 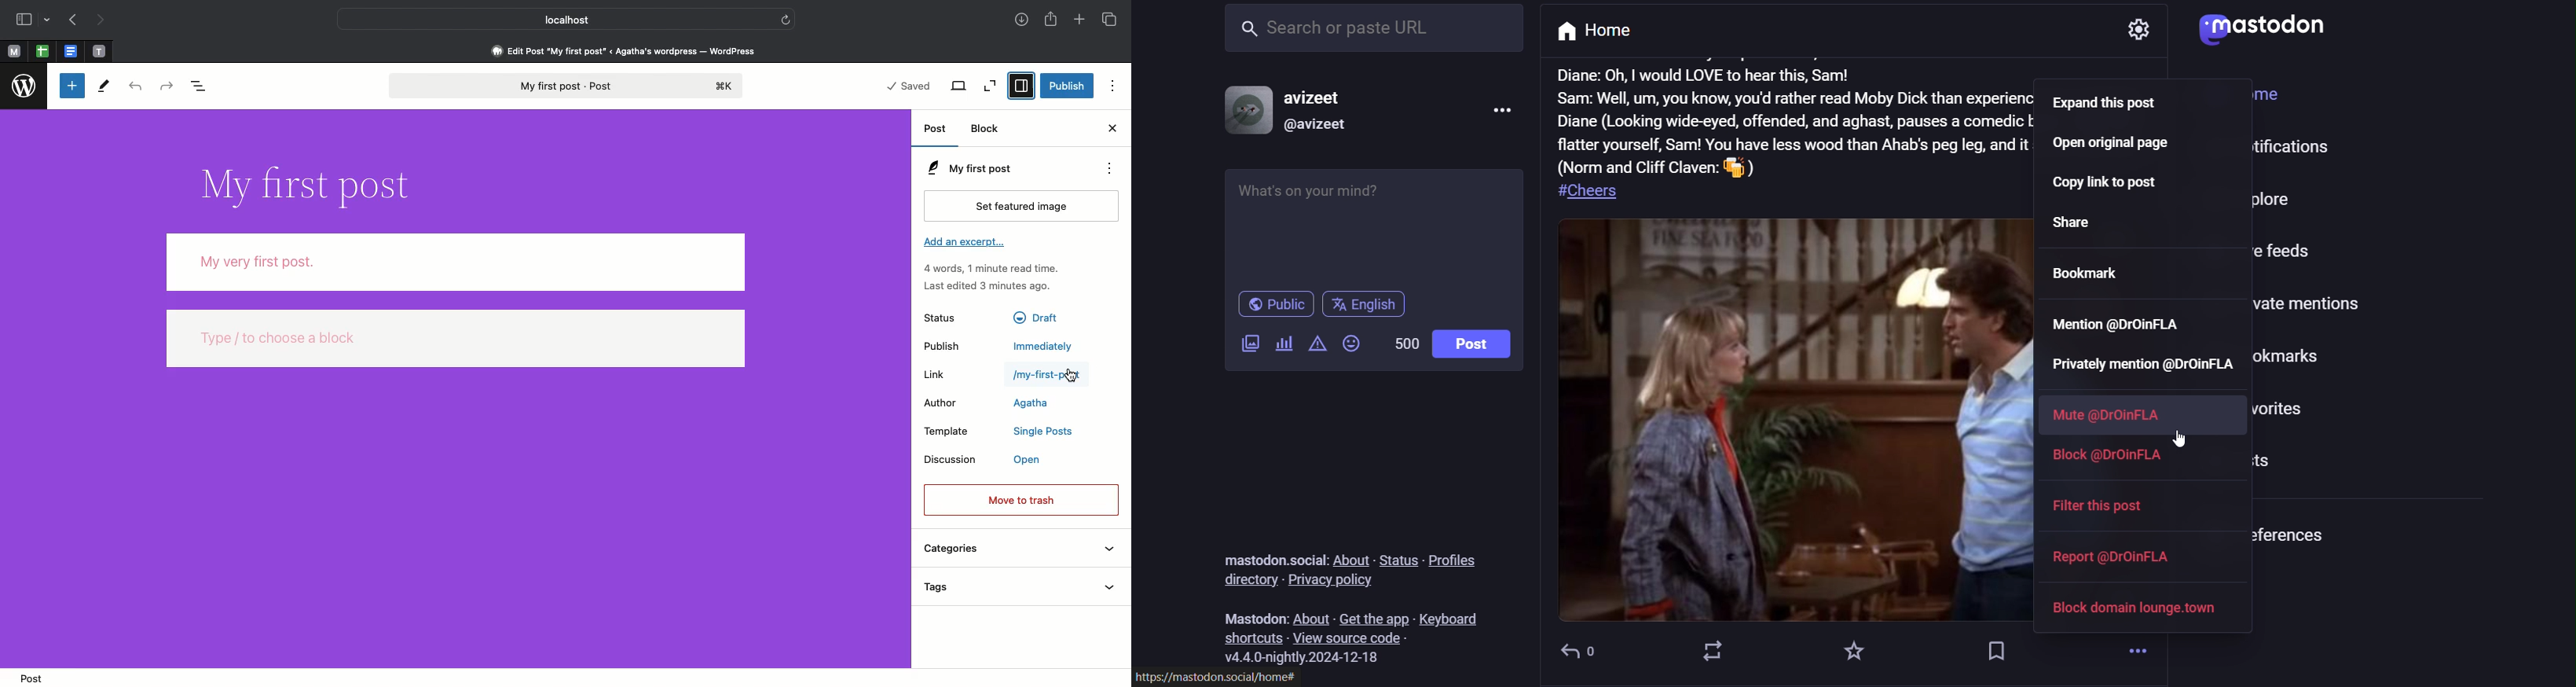 I want to click on Draft, so click(x=1039, y=318).